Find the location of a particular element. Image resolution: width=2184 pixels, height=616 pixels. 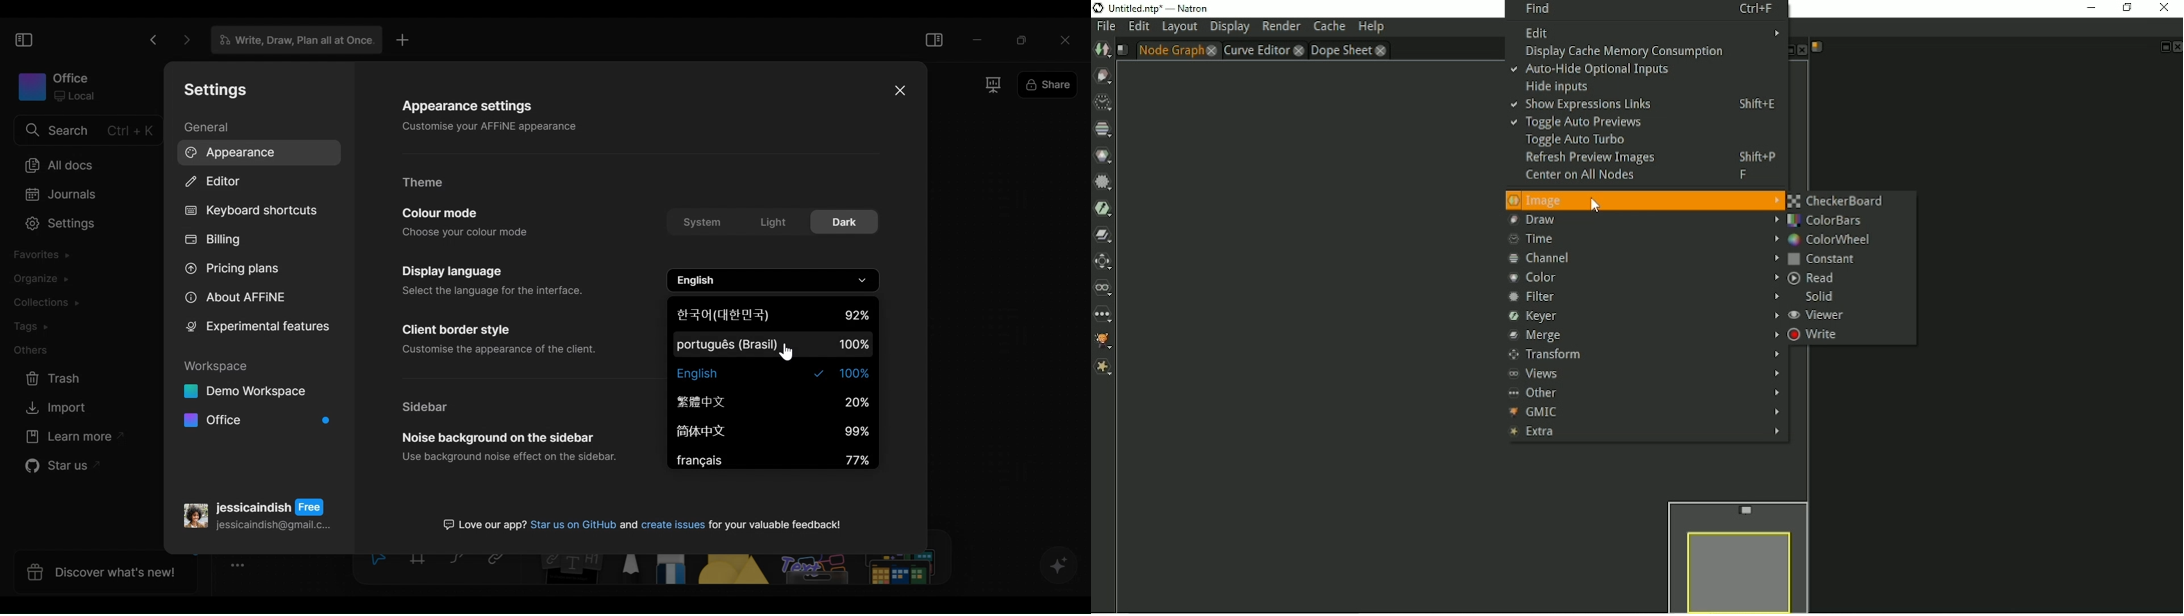

Journal is located at coordinates (57, 195).